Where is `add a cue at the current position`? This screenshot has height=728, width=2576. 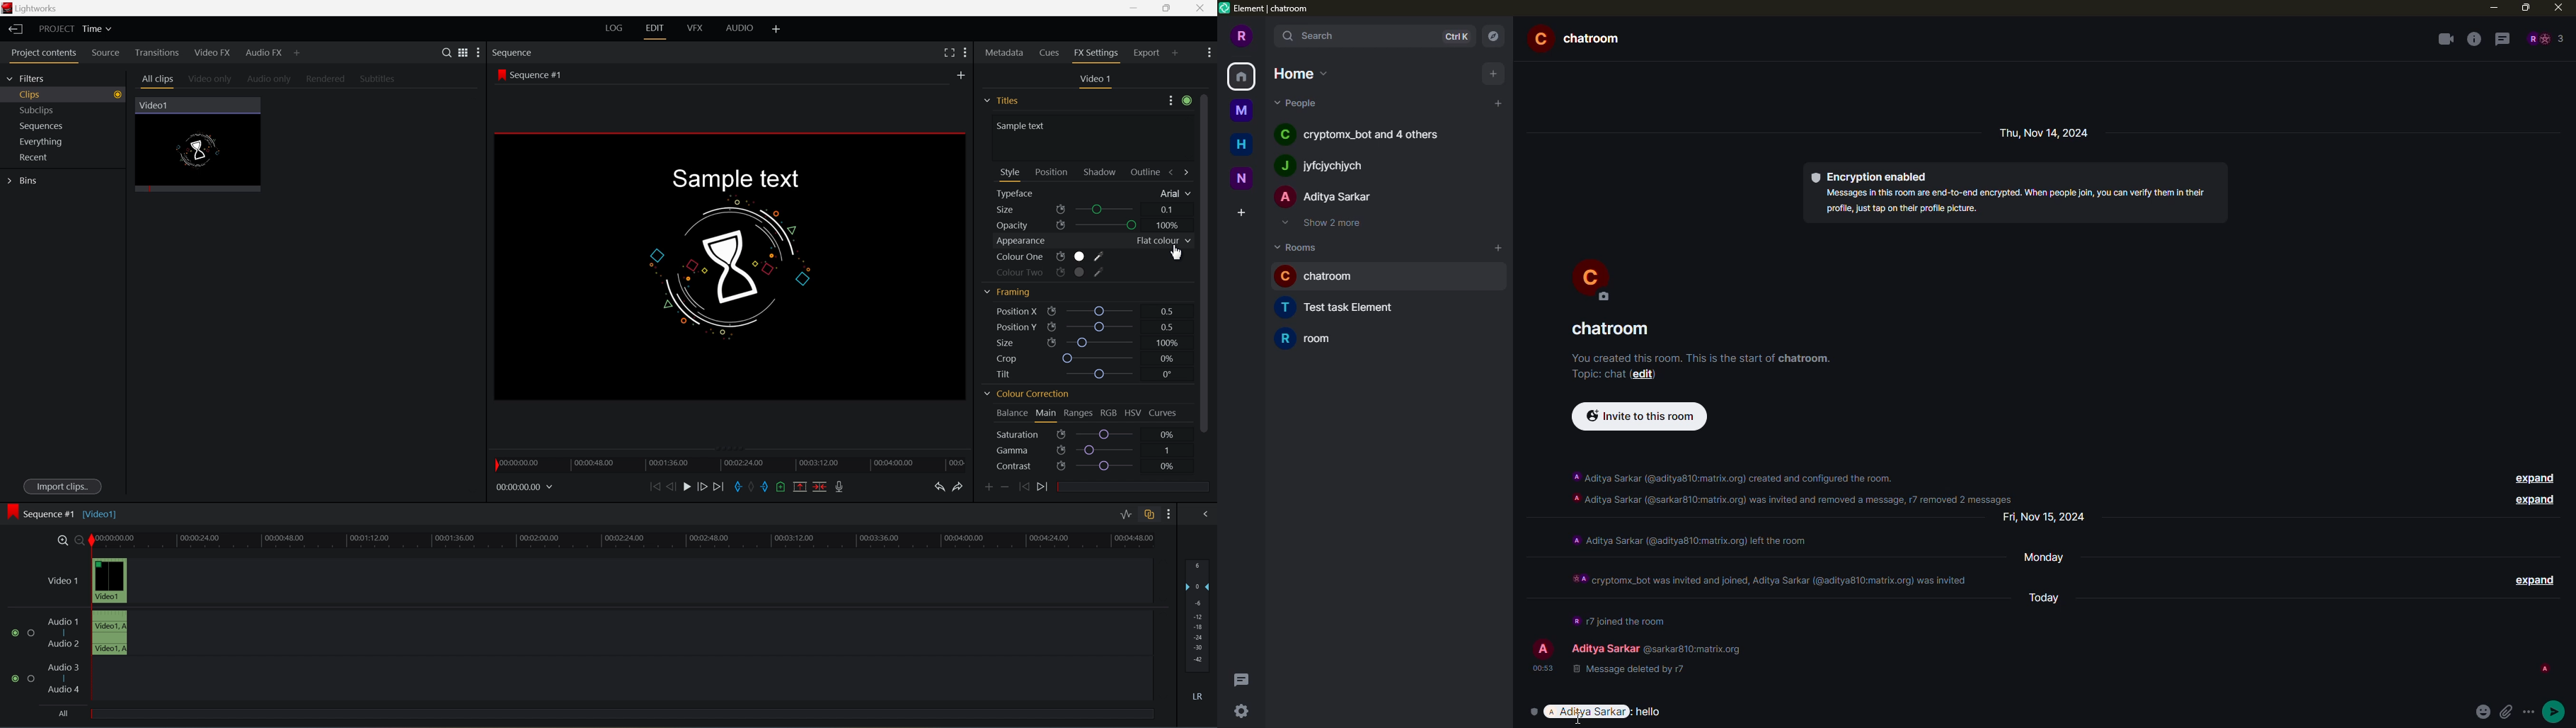
add a cue at the current position is located at coordinates (784, 487).